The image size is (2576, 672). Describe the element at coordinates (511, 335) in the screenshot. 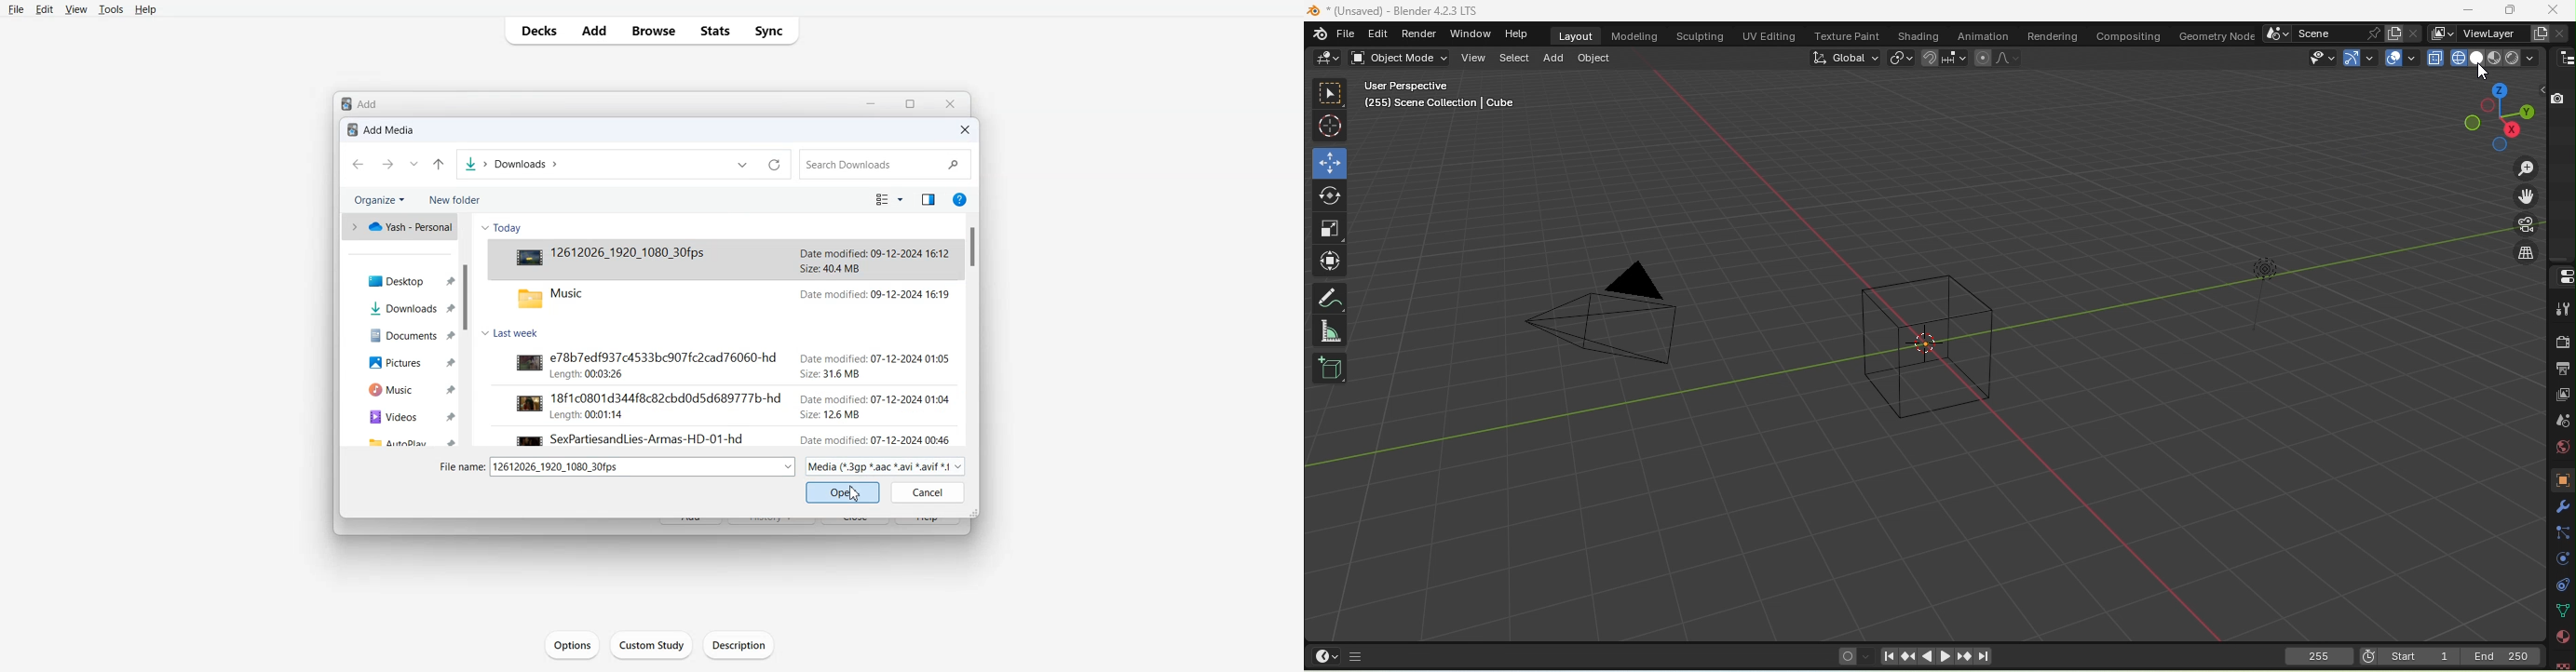

I see `Last Week` at that location.